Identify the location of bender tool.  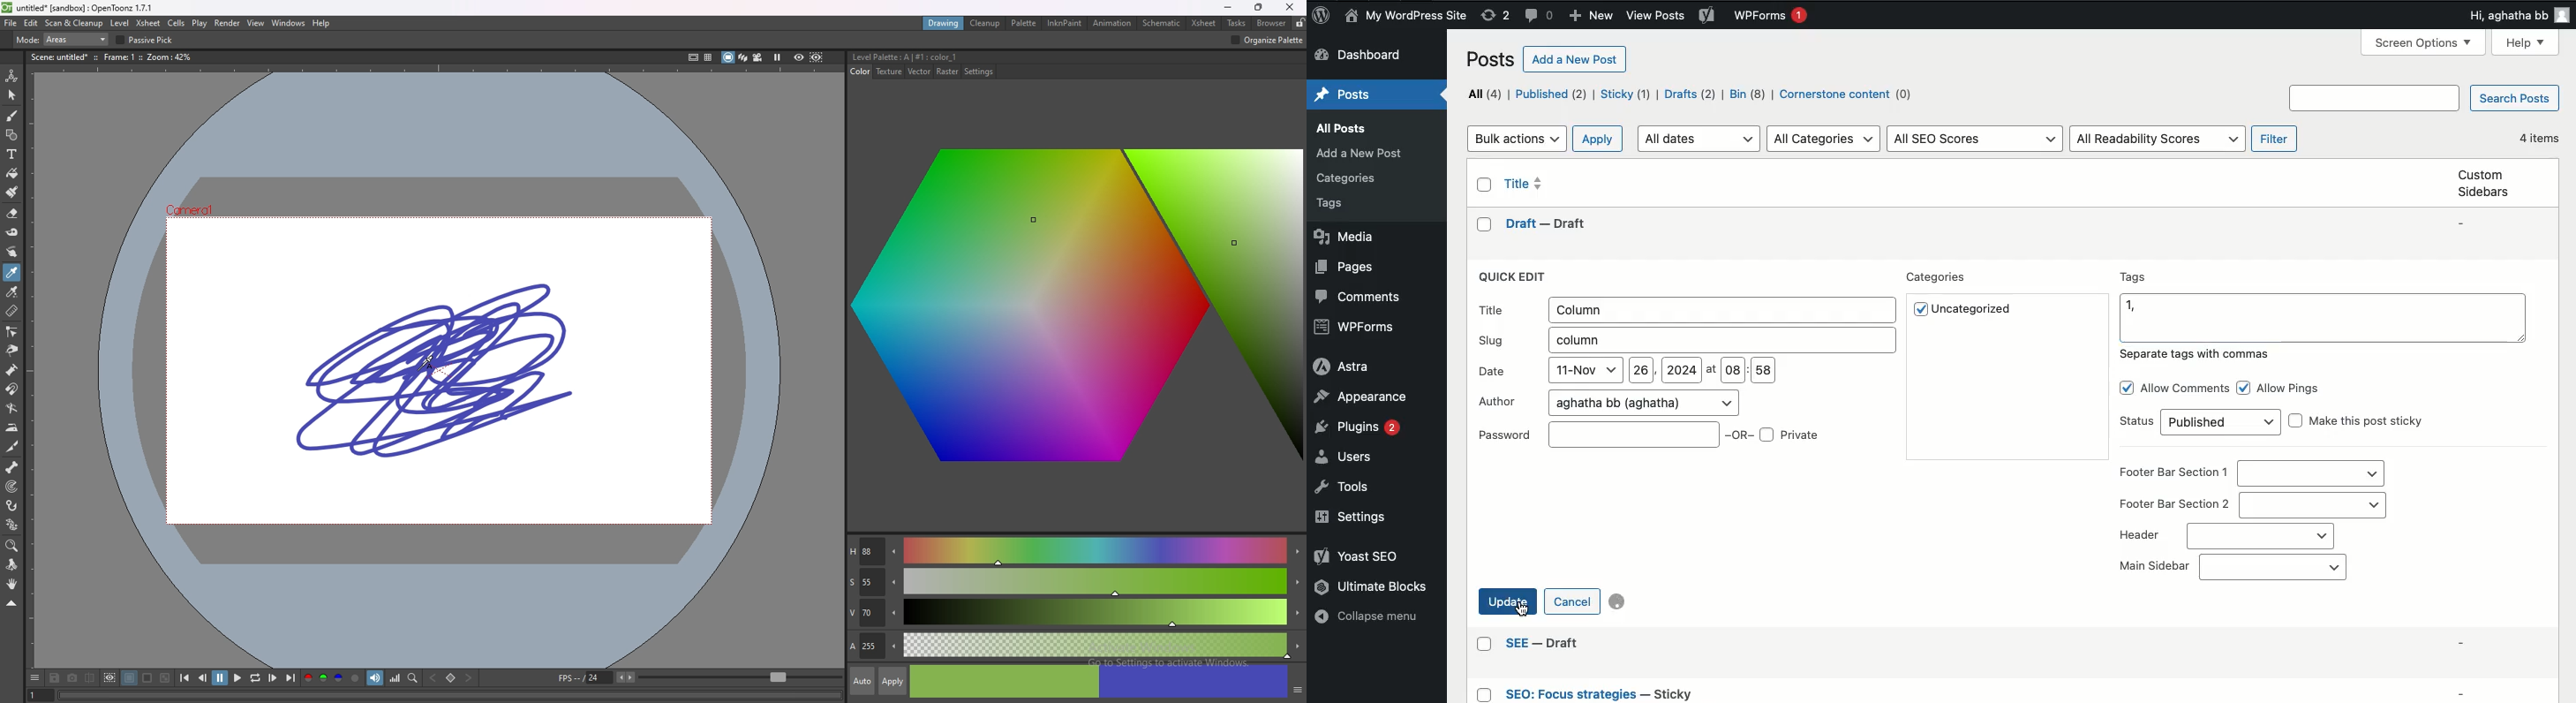
(11, 407).